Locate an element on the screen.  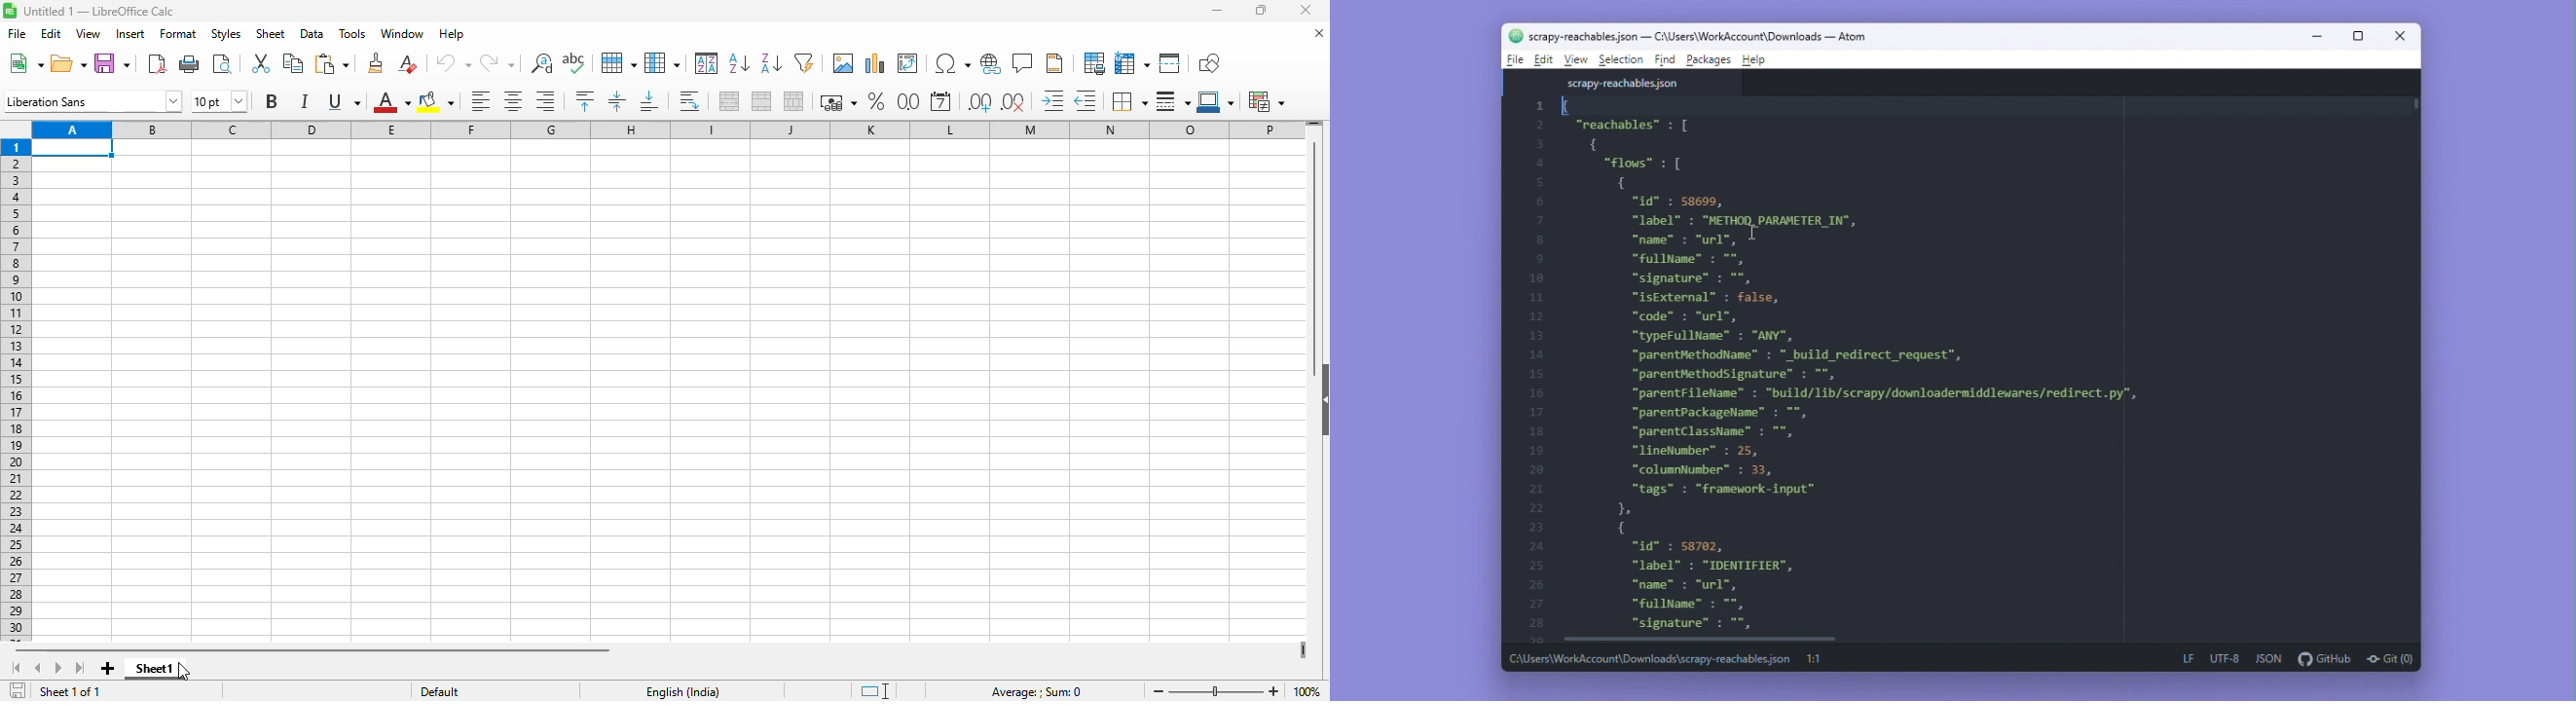
minimize is located at coordinates (1218, 11).